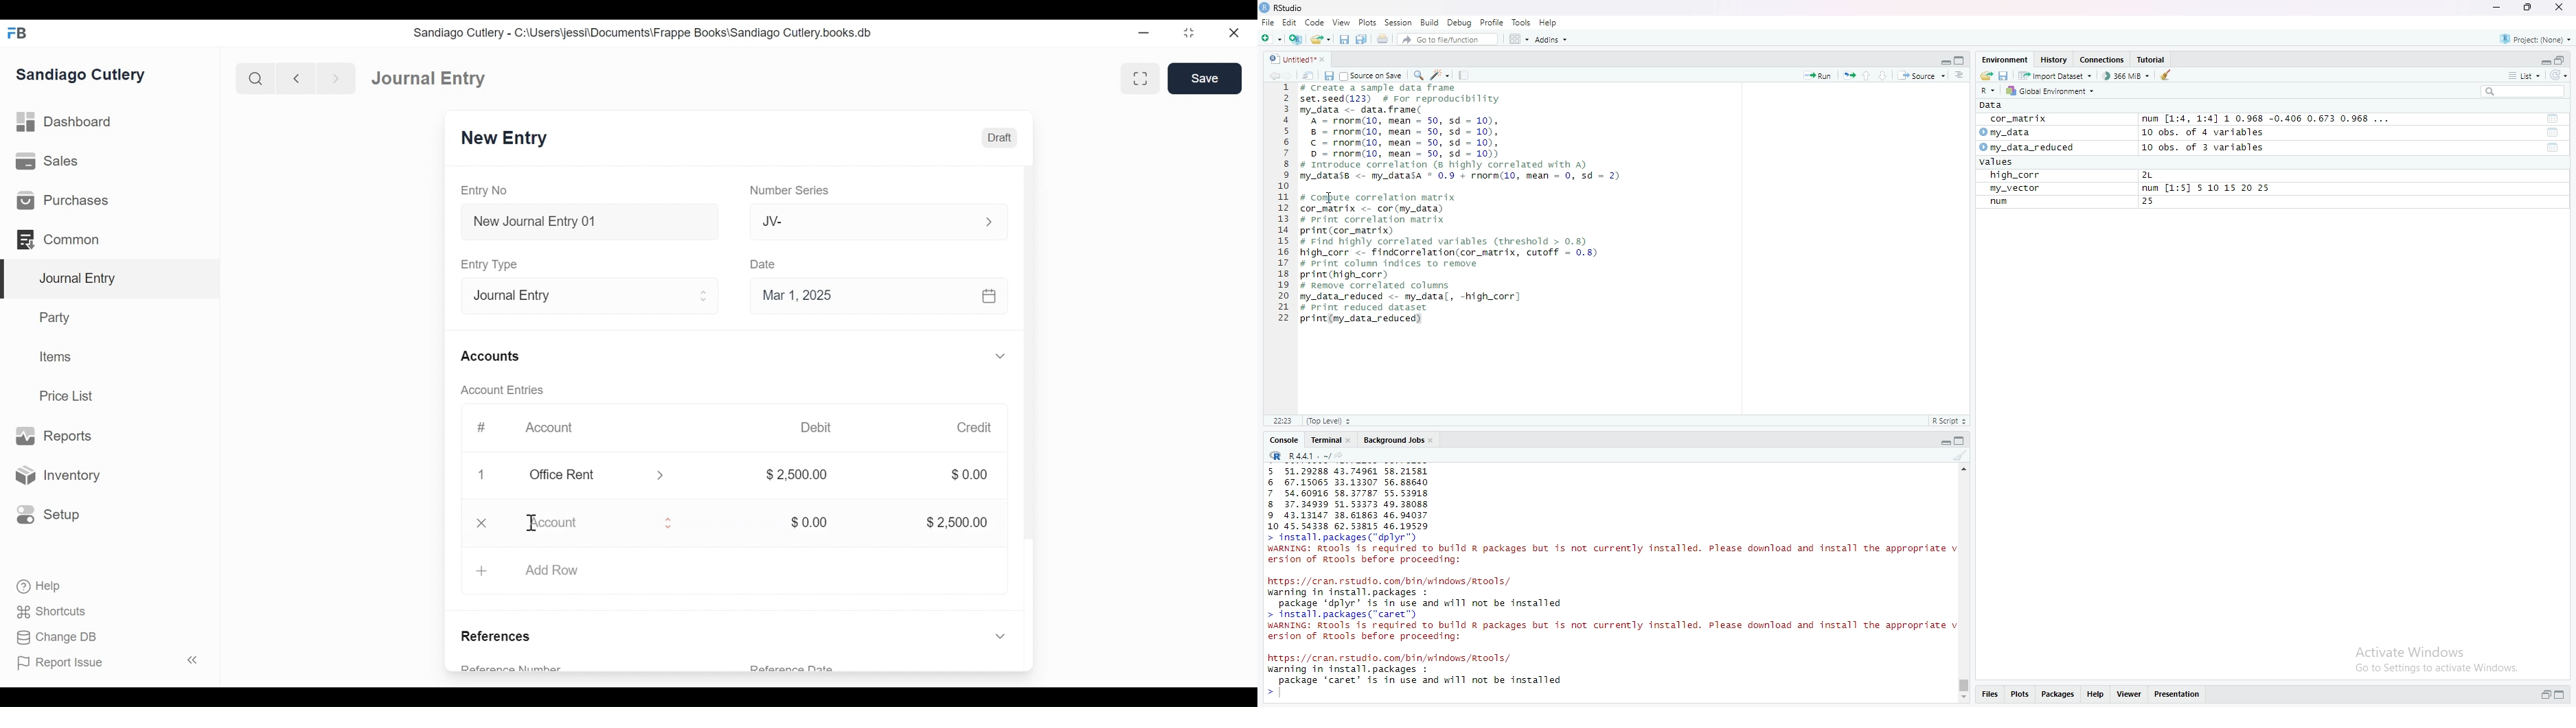  I want to click on Entry No, so click(489, 190).